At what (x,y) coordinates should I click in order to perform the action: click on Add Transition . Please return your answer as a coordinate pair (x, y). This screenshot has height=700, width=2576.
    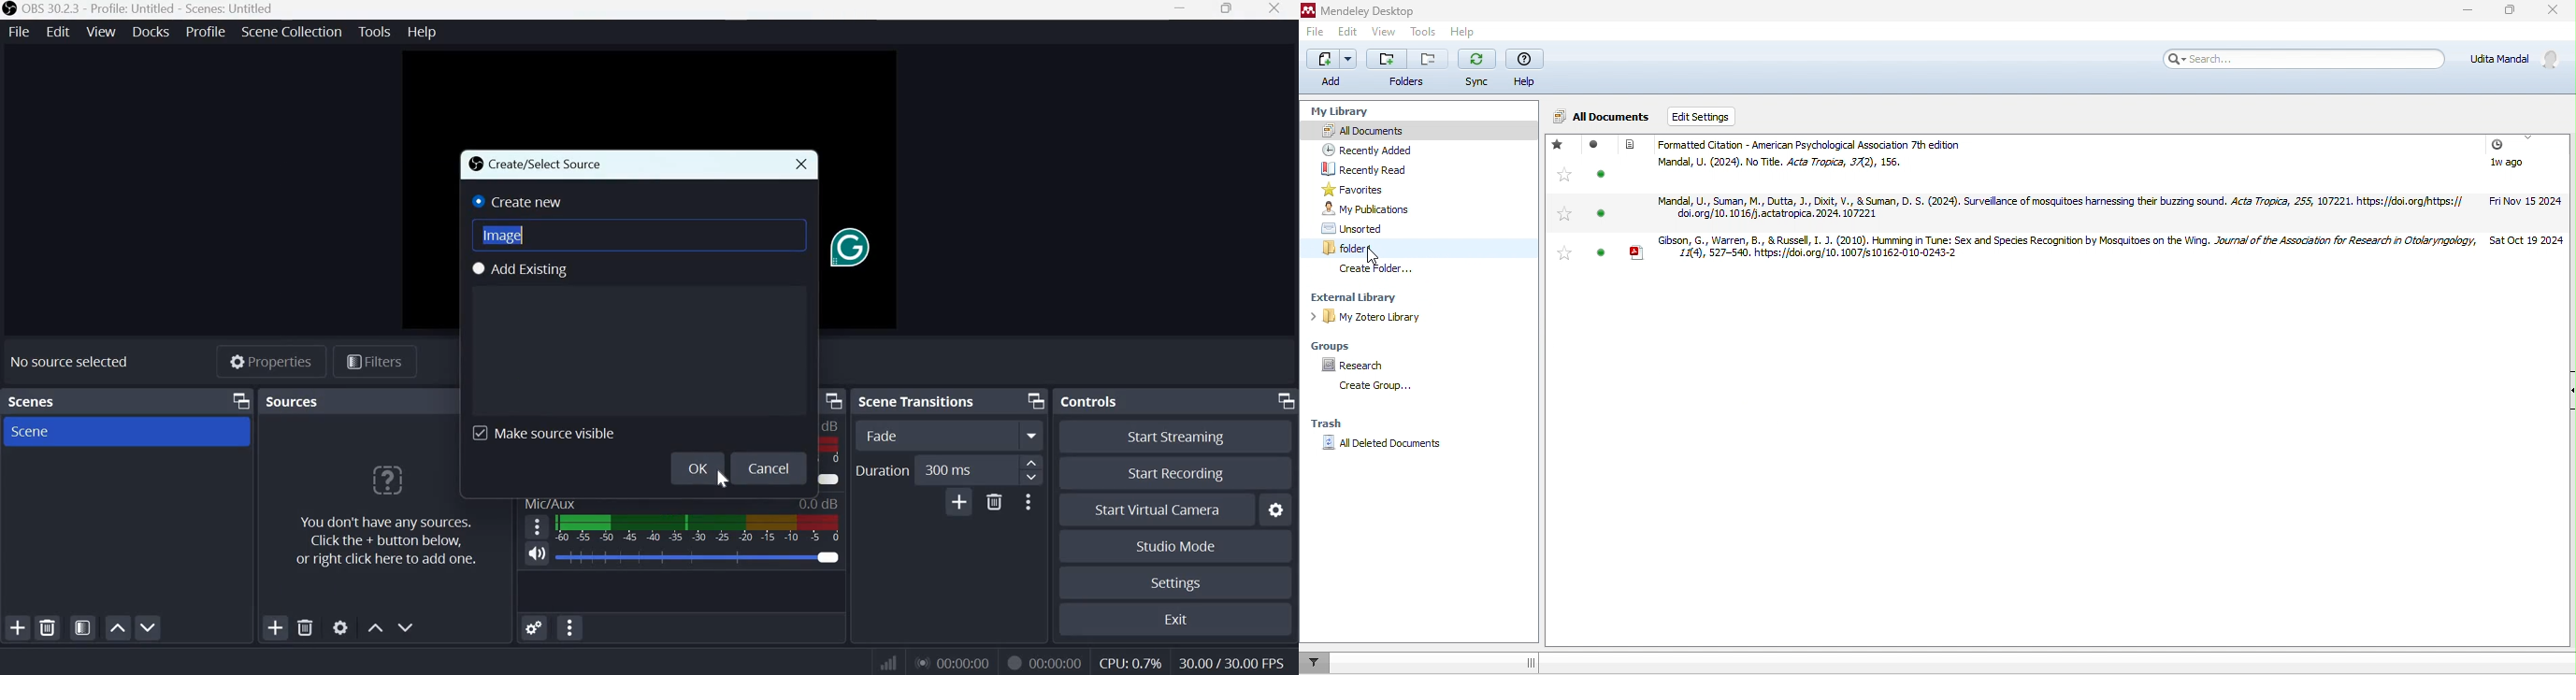
    Looking at the image, I should click on (960, 501).